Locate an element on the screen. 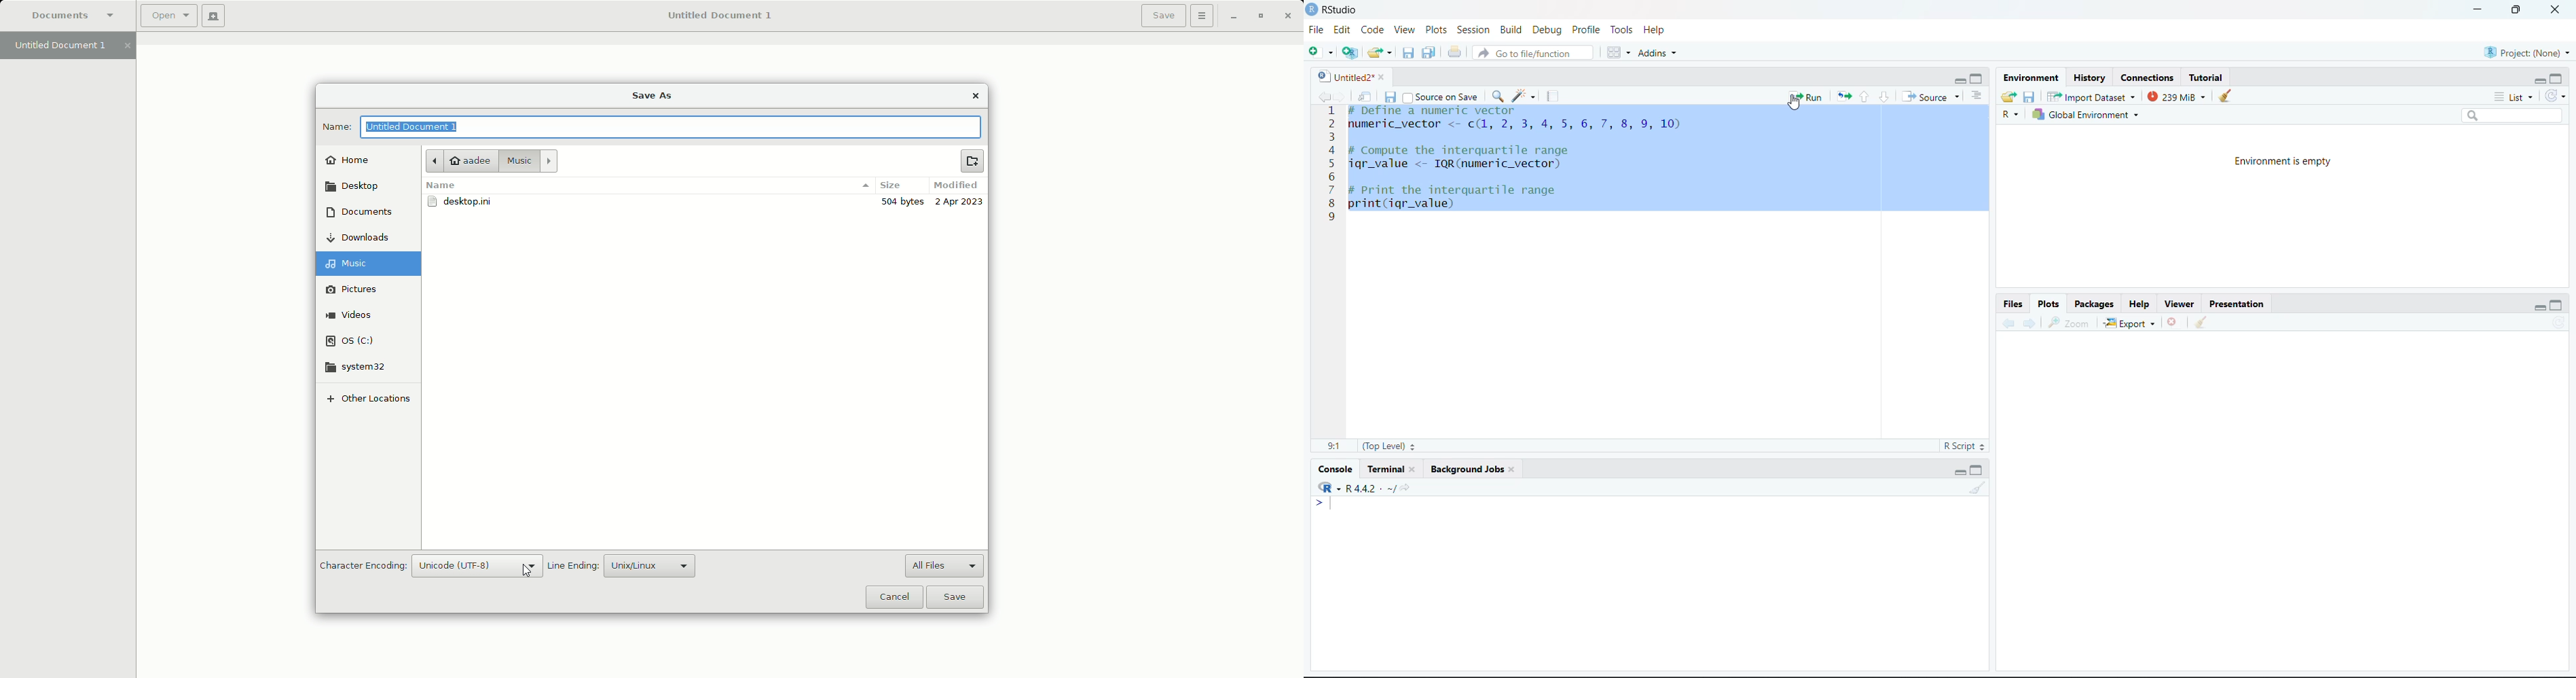 The width and height of the screenshot is (2576, 700). Clear console (Ctrl +L) is located at coordinates (2205, 322).